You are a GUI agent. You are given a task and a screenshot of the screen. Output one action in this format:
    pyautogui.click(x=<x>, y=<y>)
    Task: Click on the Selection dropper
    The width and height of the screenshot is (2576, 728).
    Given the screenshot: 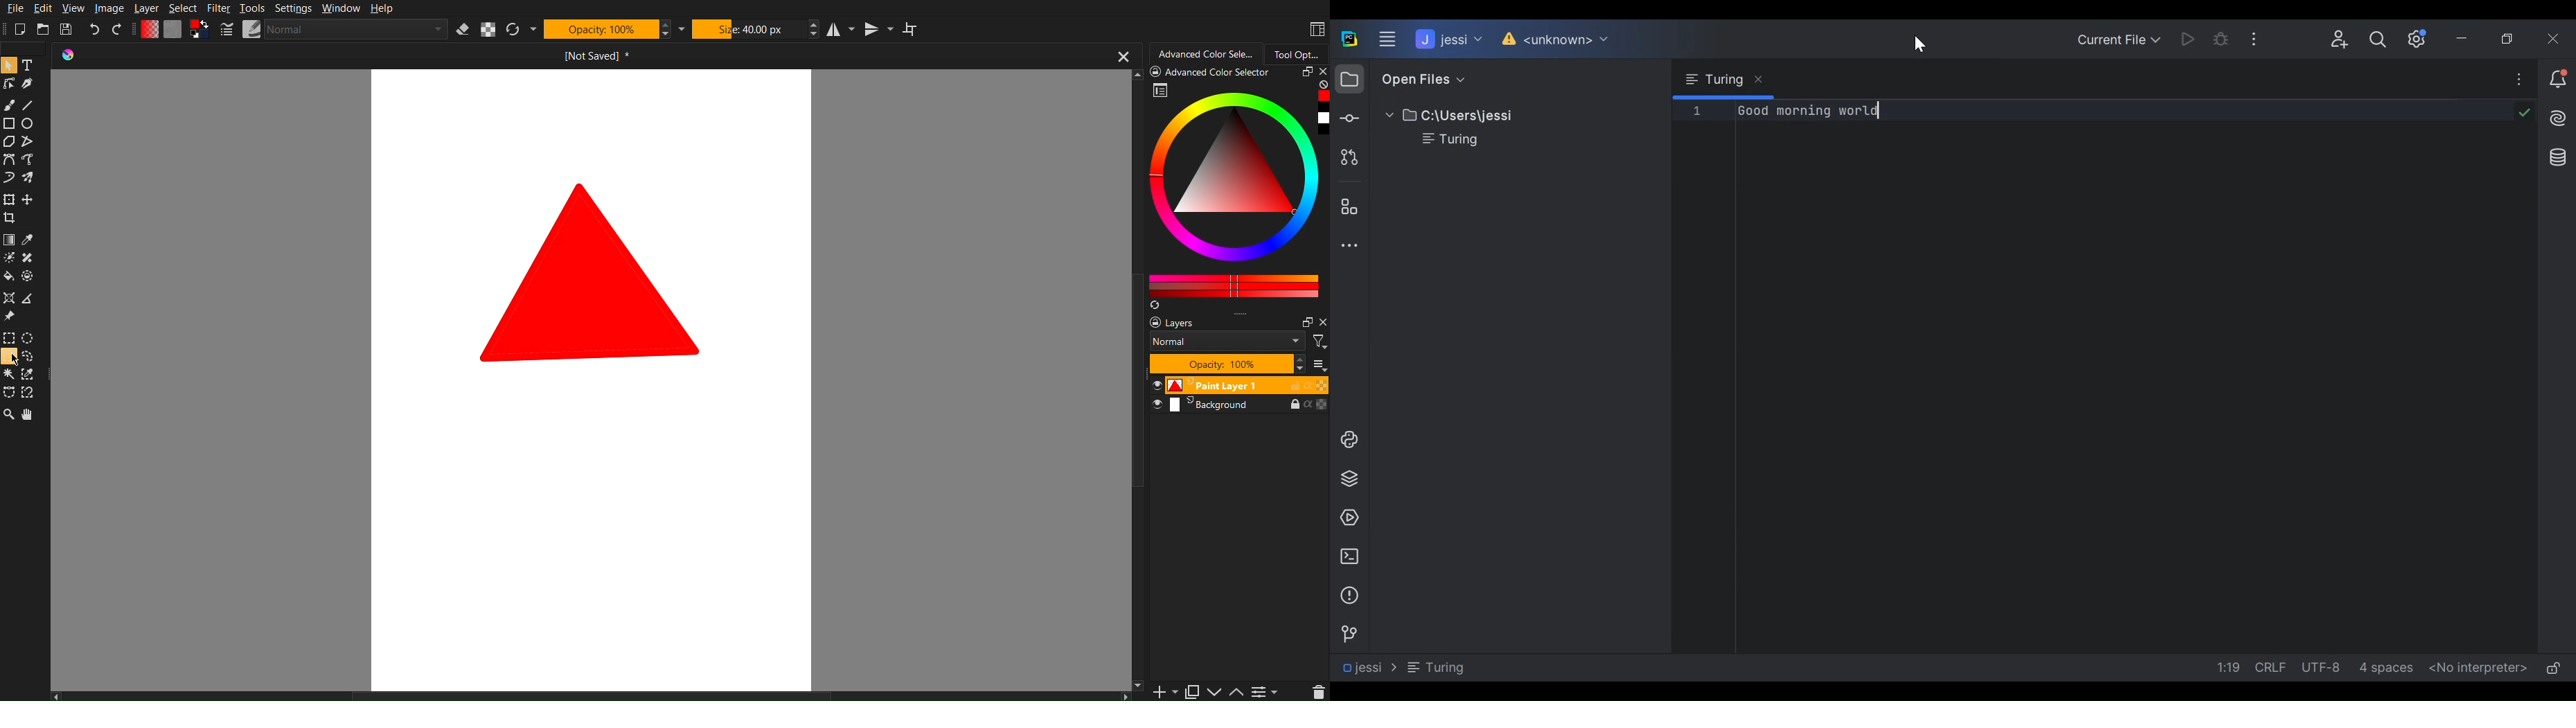 What is the action you would take?
    pyautogui.click(x=28, y=375)
    